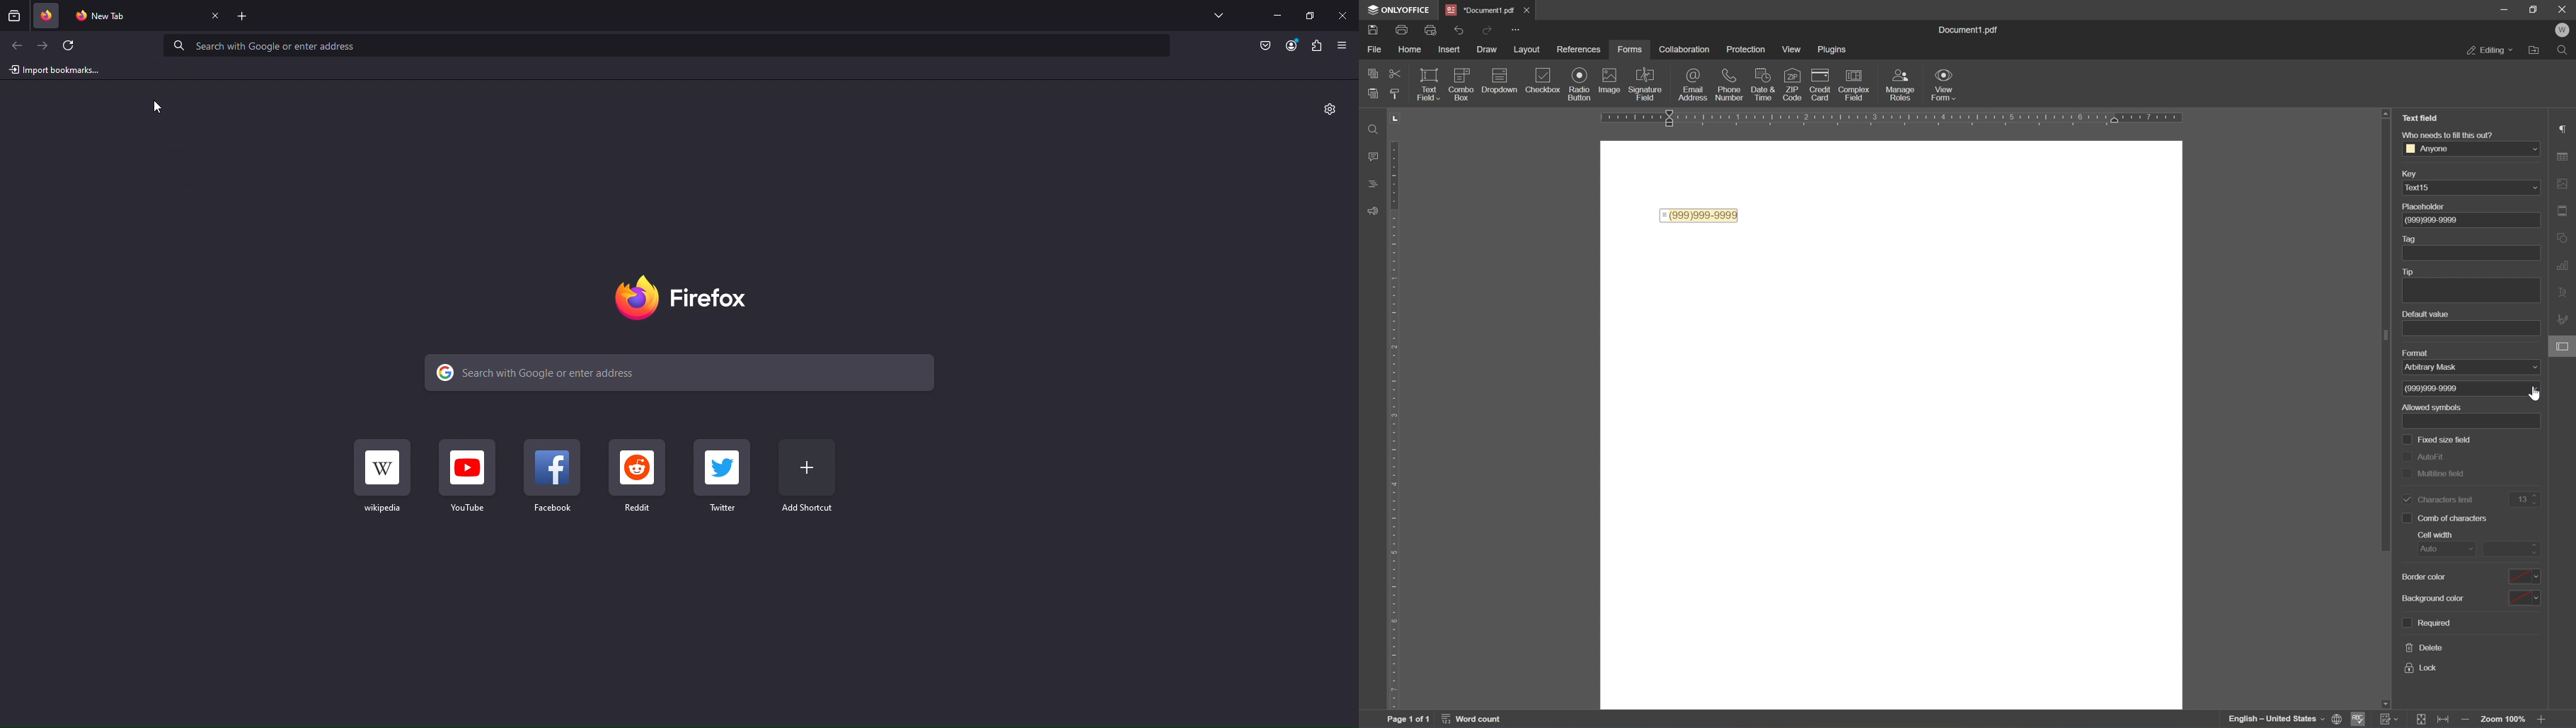 This screenshot has width=2576, height=728. What do you see at coordinates (2566, 266) in the screenshot?
I see `chart settings` at bounding box center [2566, 266].